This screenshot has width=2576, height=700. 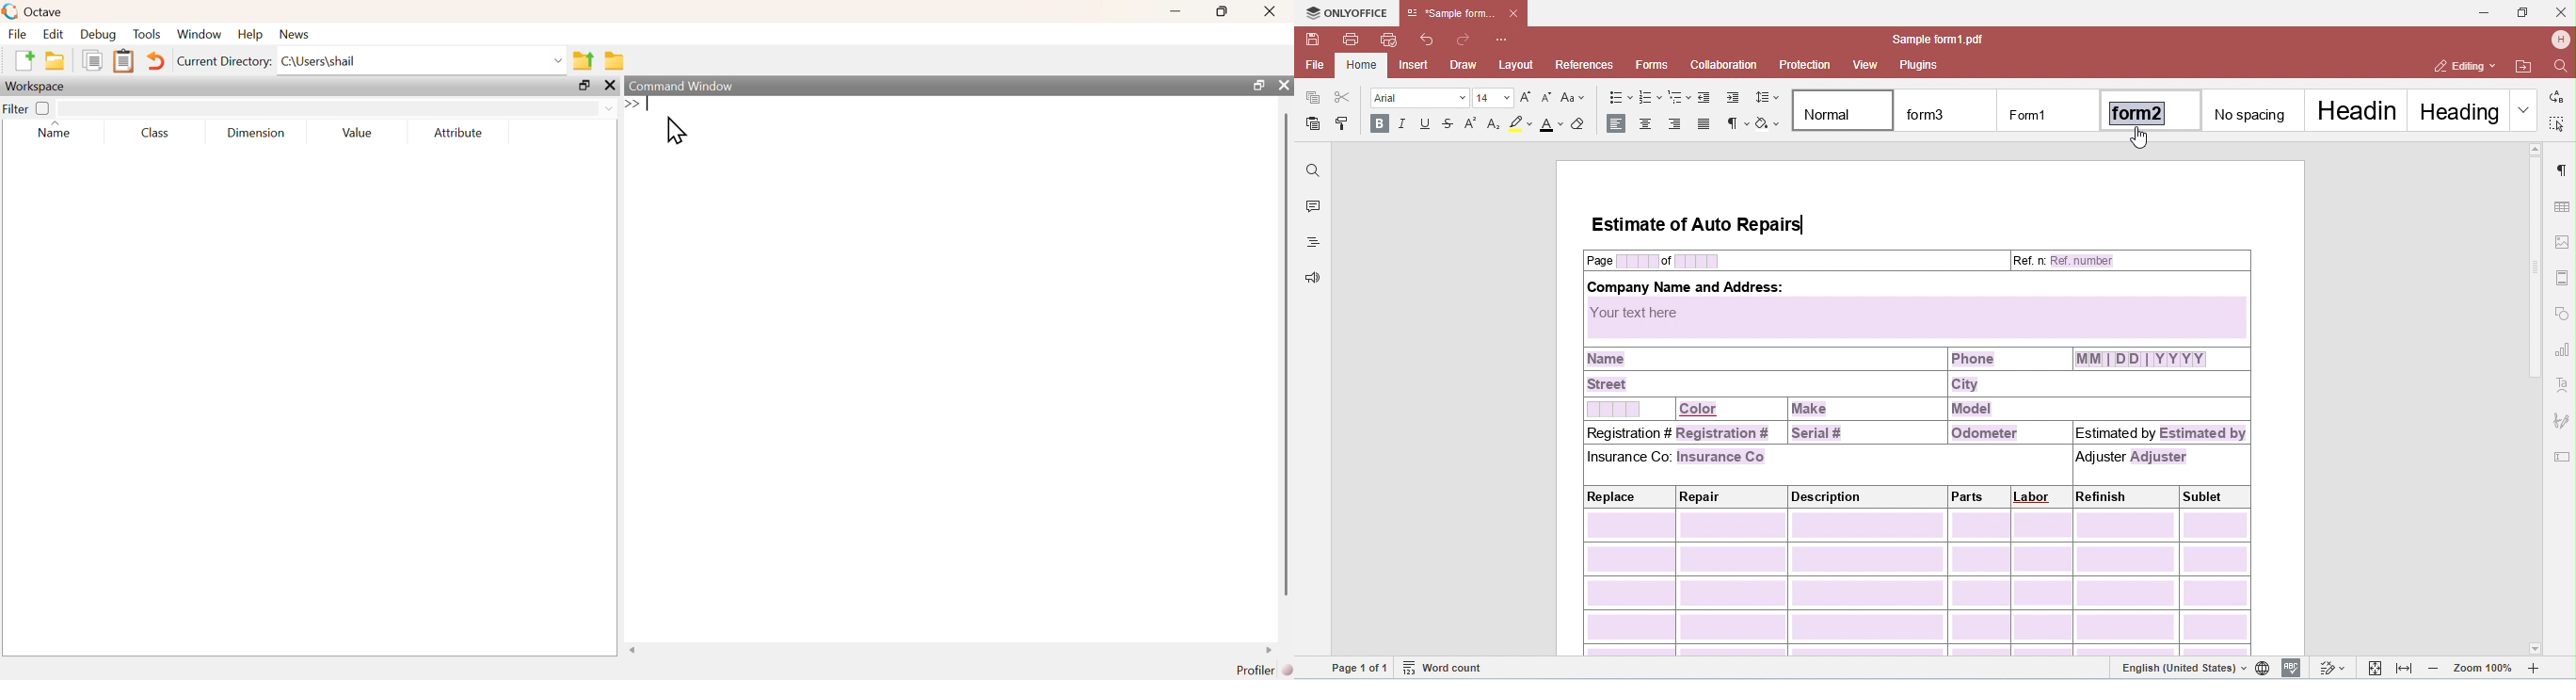 I want to click on Previous Folder, so click(x=583, y=61).